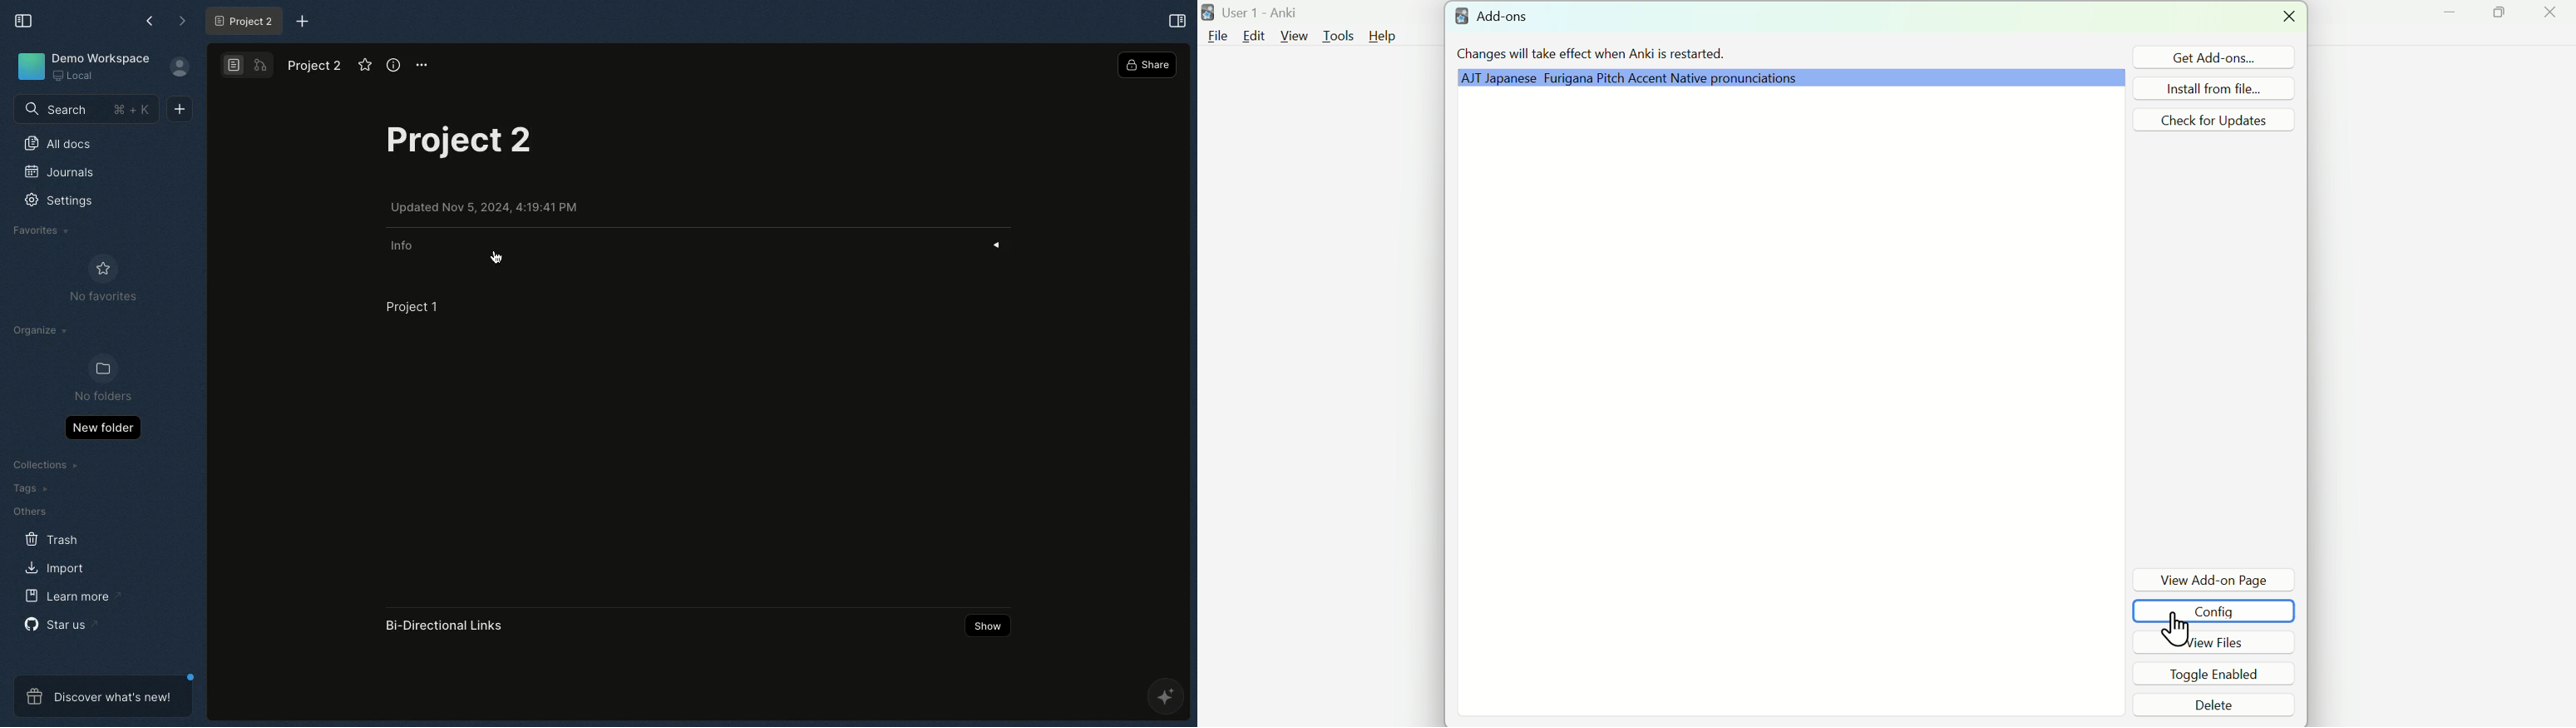 This screenshot has height=728, width=2576. What do you see at coordinates (1386, 37) in the screenshot?
I see `Help` at bounding box center [1386, 37].